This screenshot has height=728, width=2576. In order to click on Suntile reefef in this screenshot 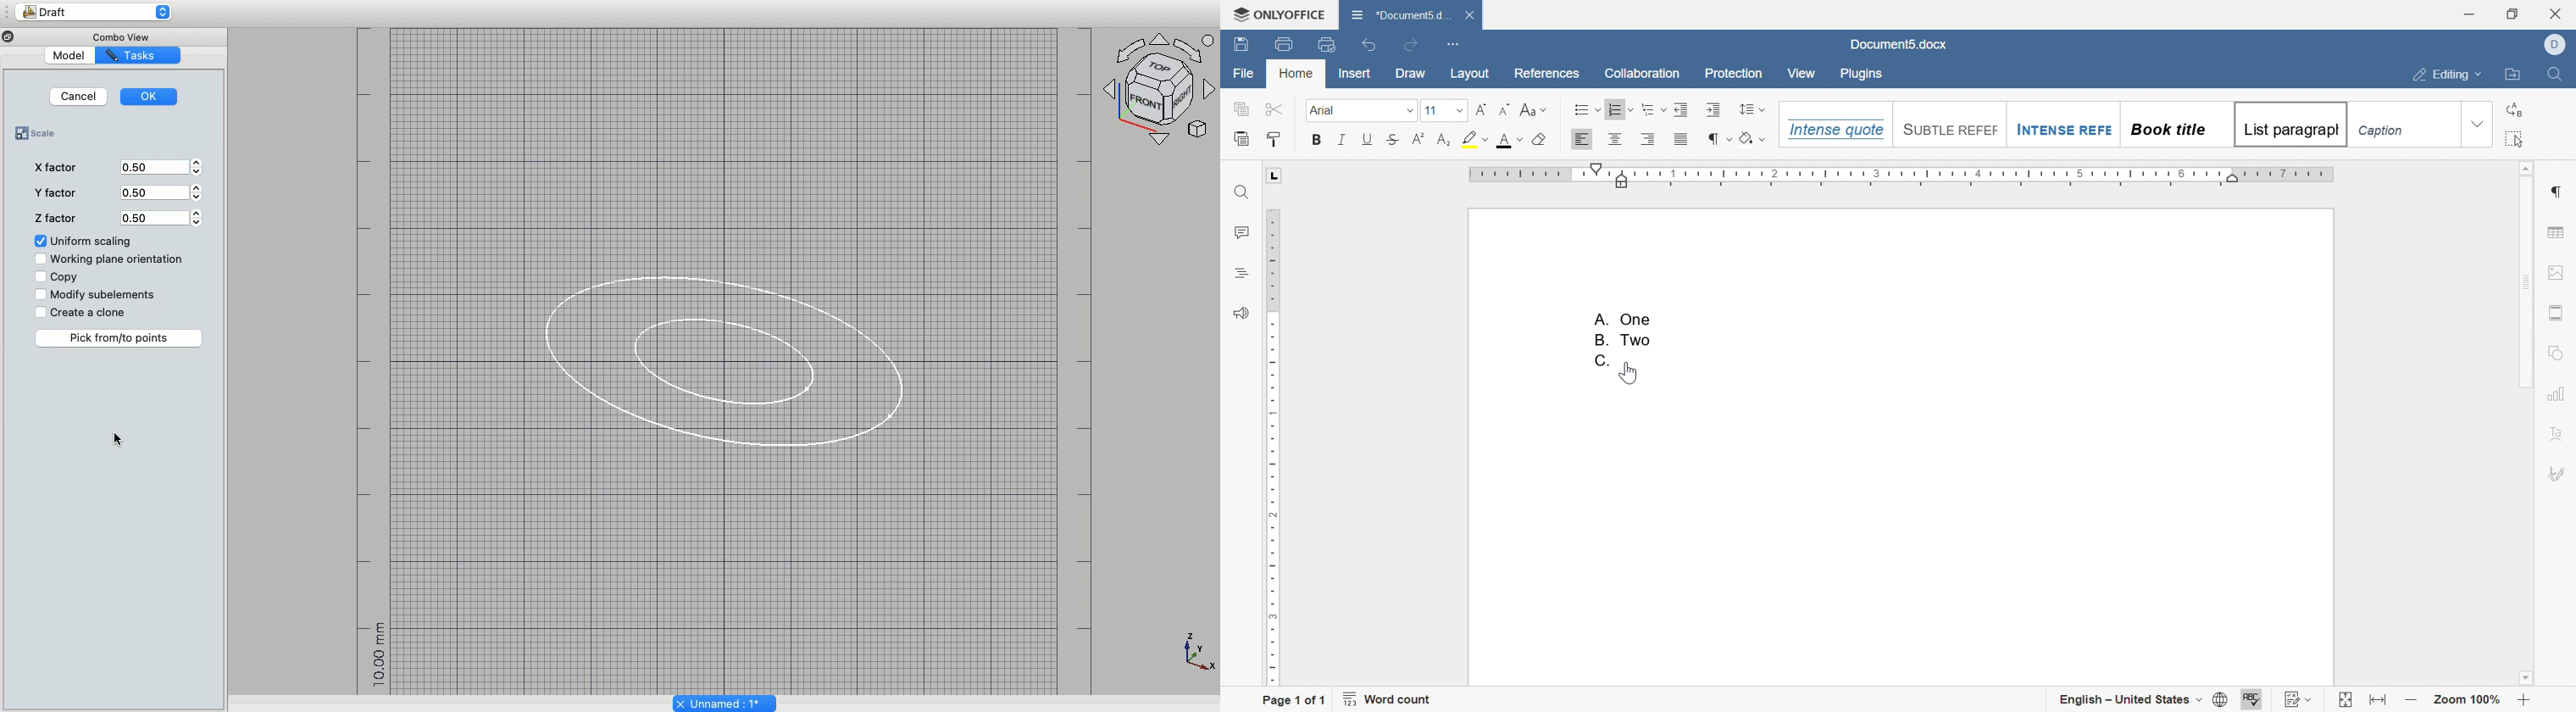, I will do `click(1948, 128)`.